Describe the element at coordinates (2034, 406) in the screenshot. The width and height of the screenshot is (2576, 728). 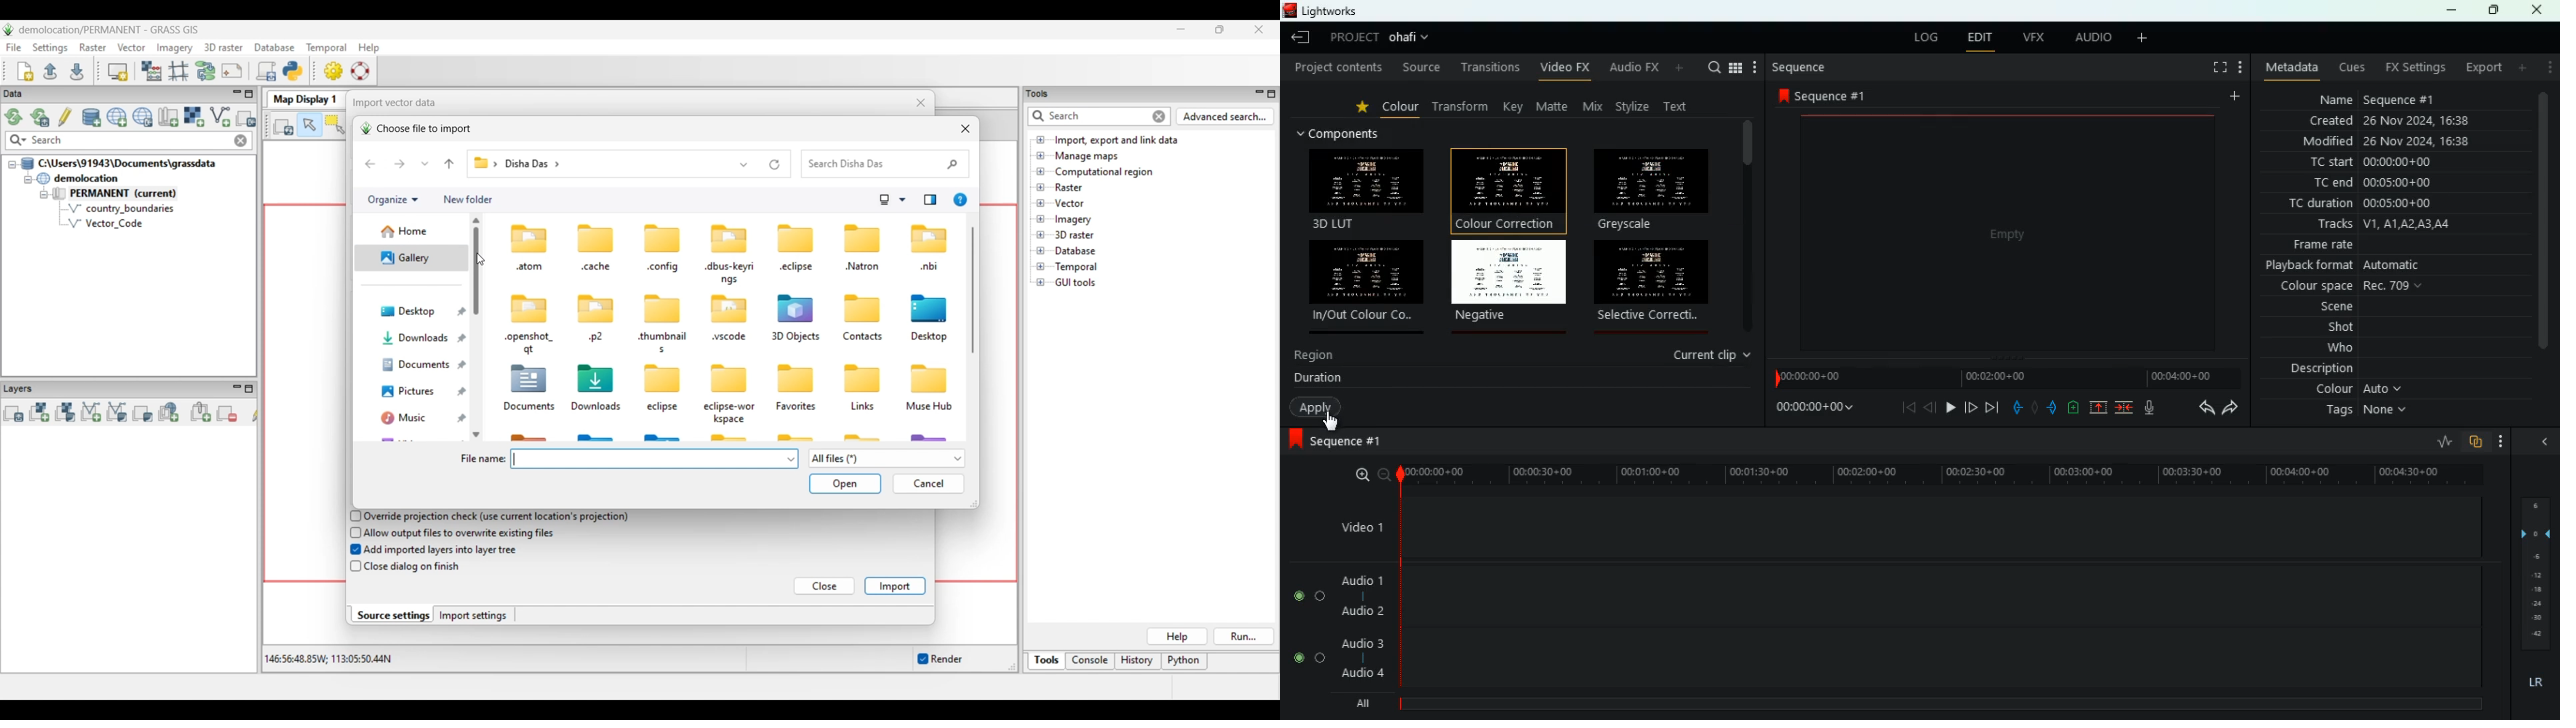
I see `middle` at that location.